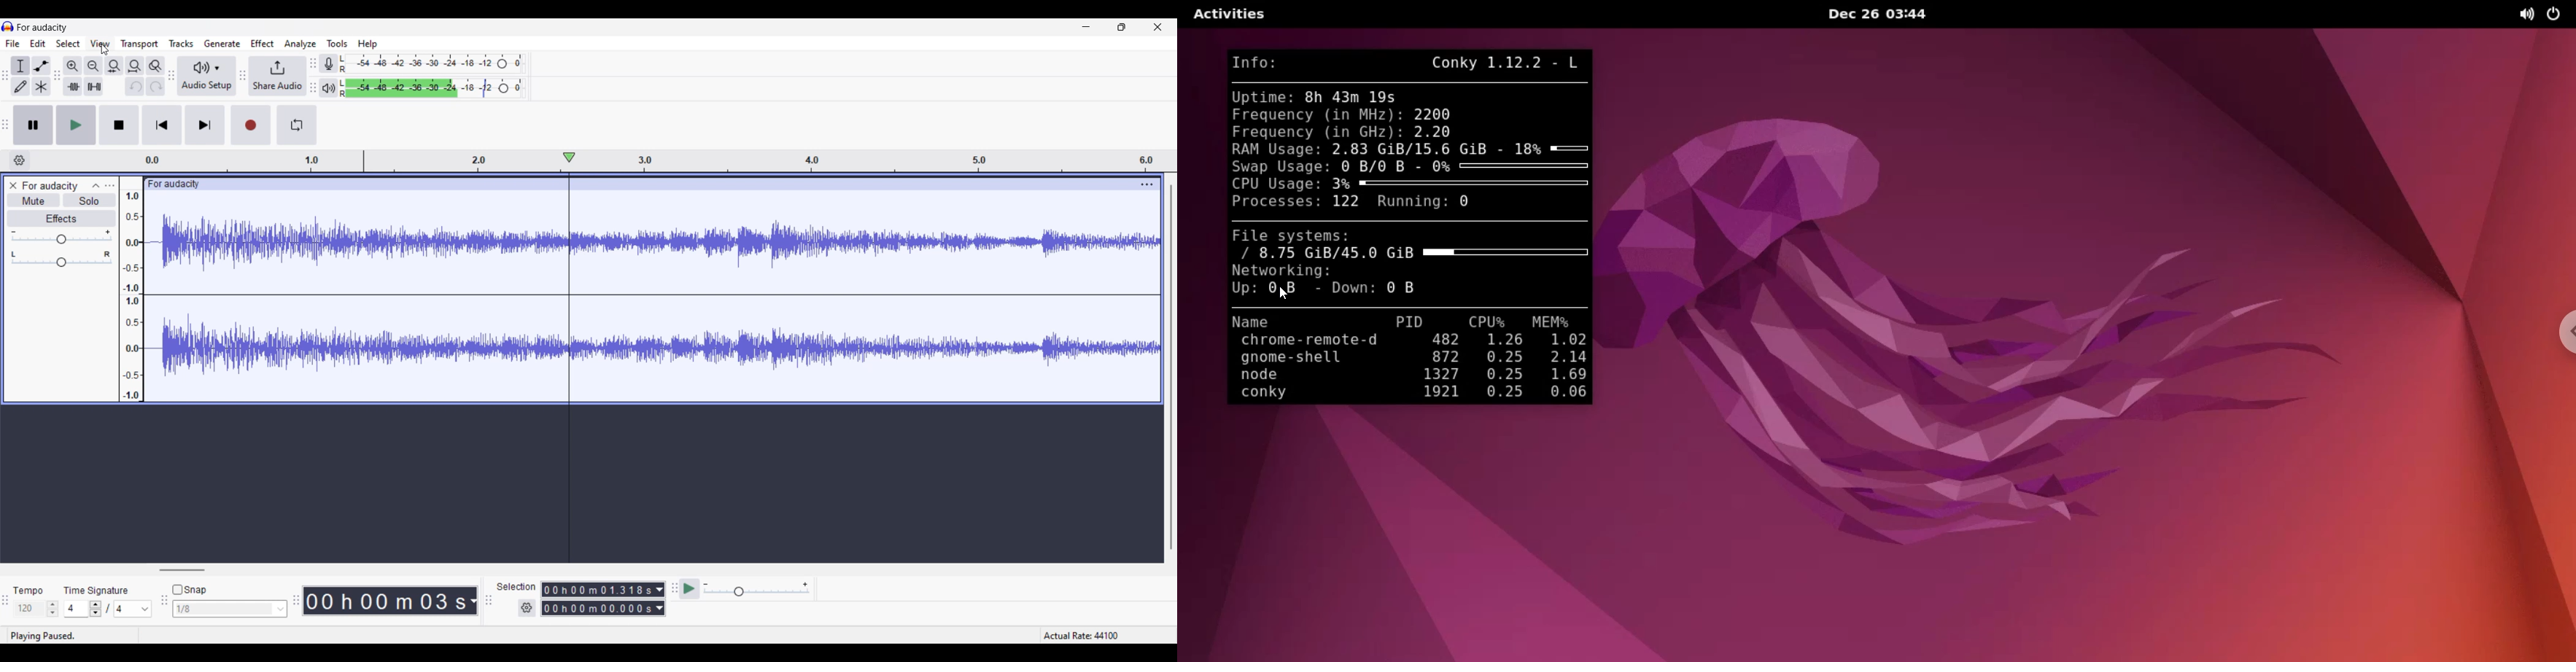 Image resolution: width=2576 pixels, height=672 pixels. What do you see at coordinates (689, 588) in the screenshot?
I see `Play at speed/Play at speed once` at bounding box center [689, 588].